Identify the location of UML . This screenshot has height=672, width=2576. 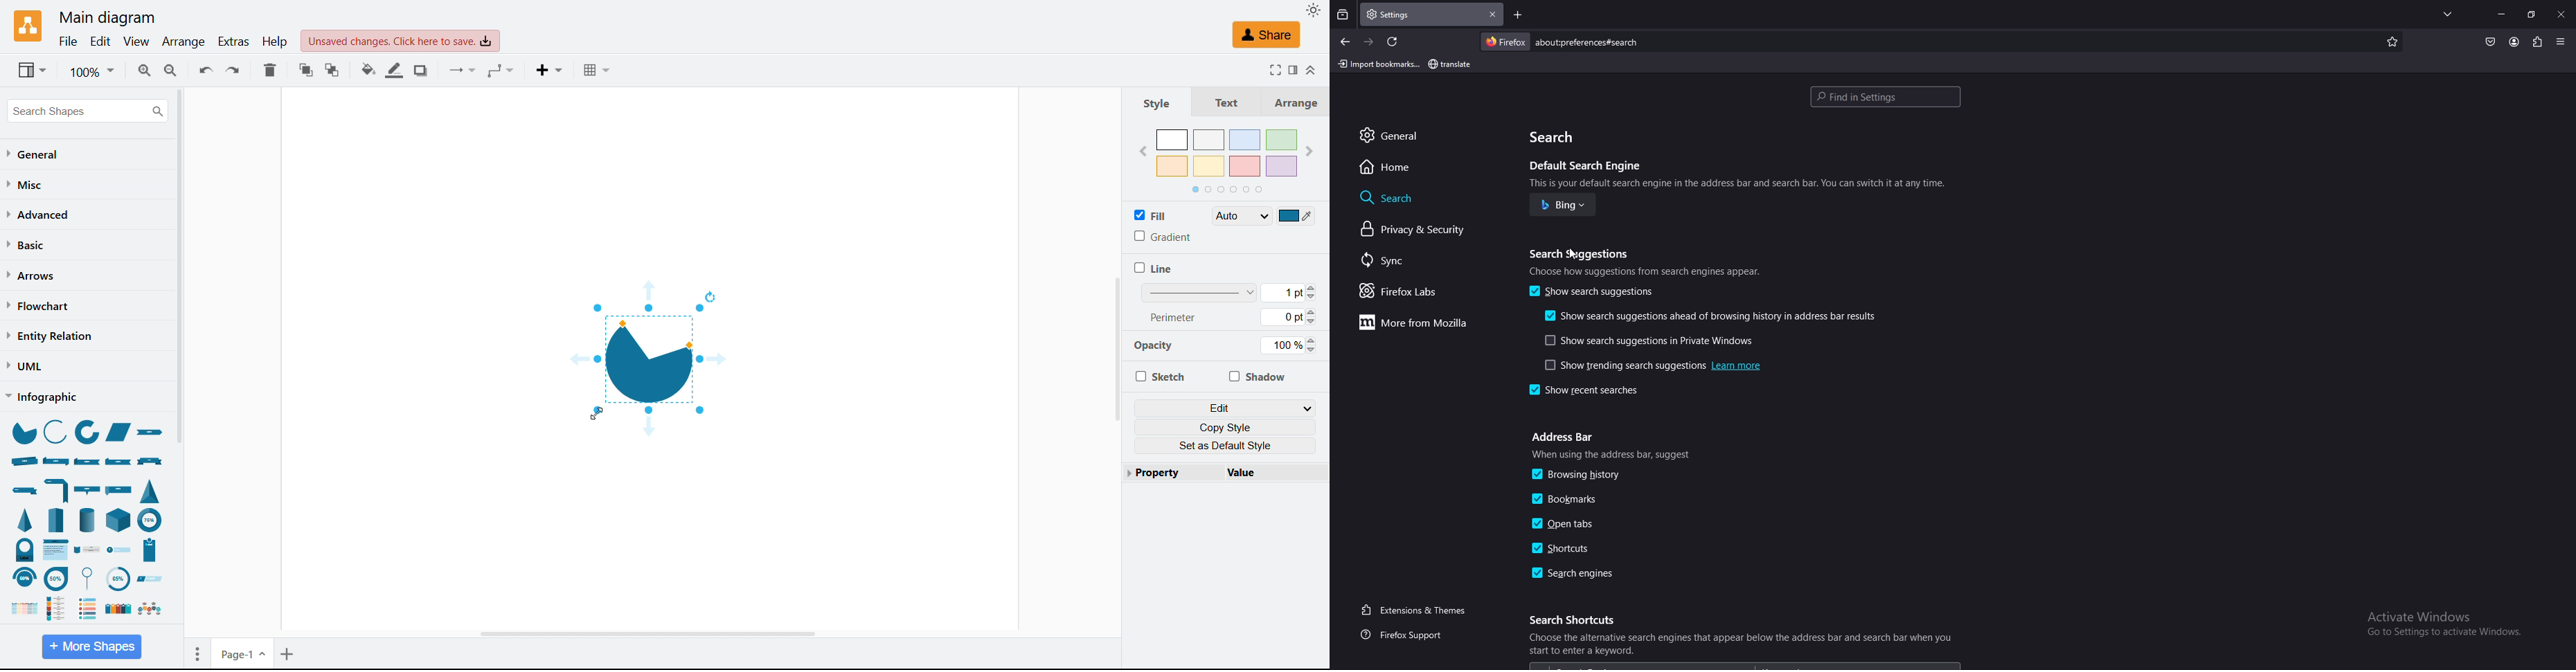
(24, 366).